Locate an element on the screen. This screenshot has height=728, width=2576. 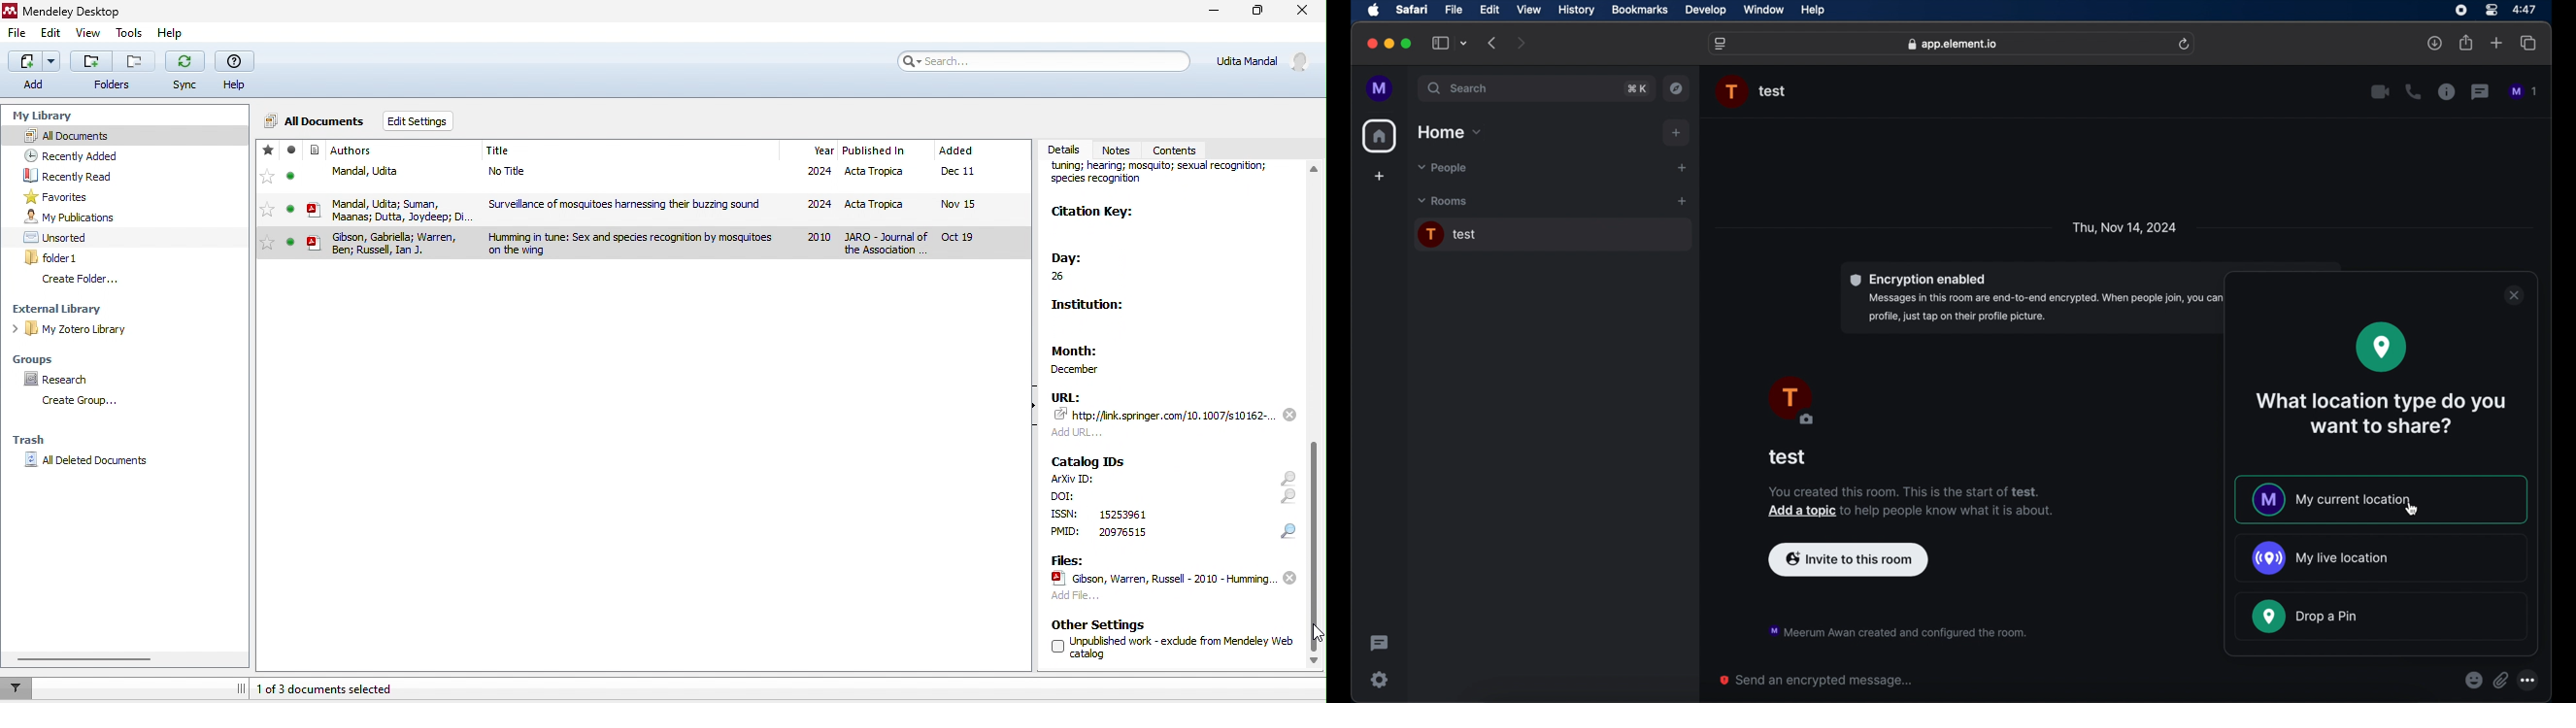
minimize is located at coordinates (1211, 13).